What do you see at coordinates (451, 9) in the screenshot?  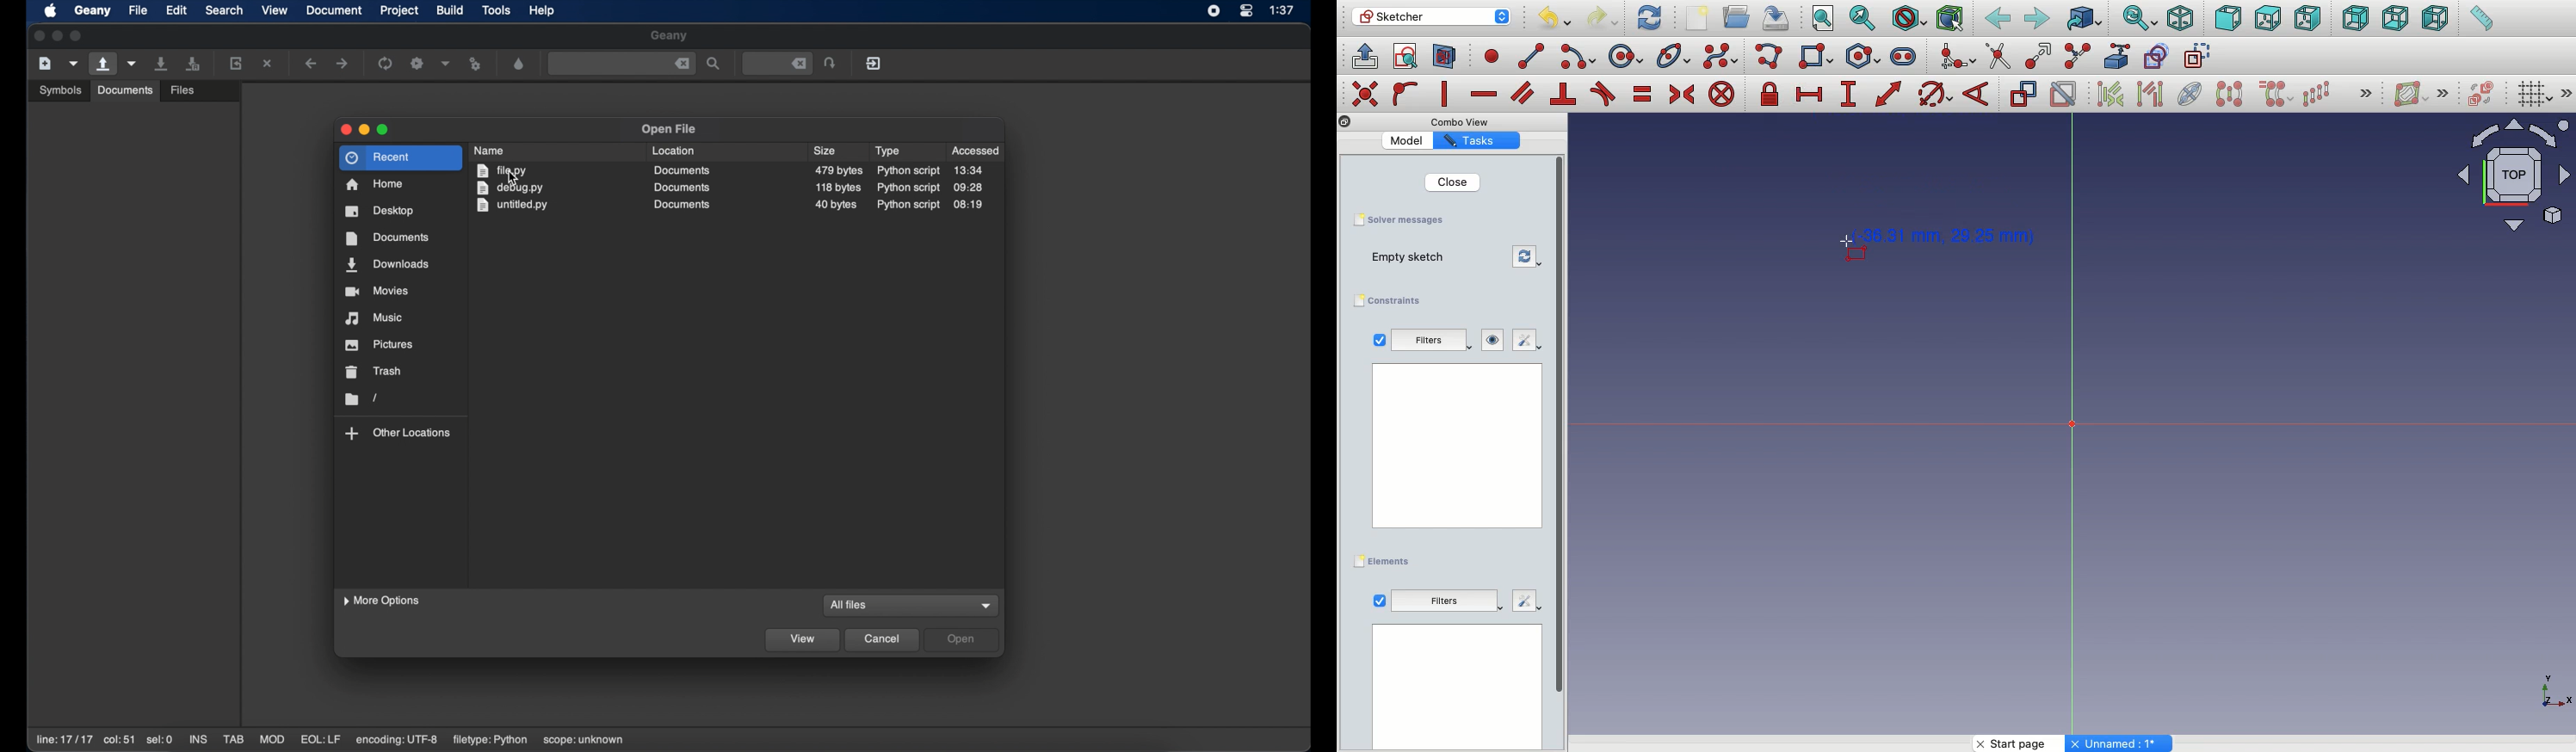 I see `build` at bounding box center [451, 9].